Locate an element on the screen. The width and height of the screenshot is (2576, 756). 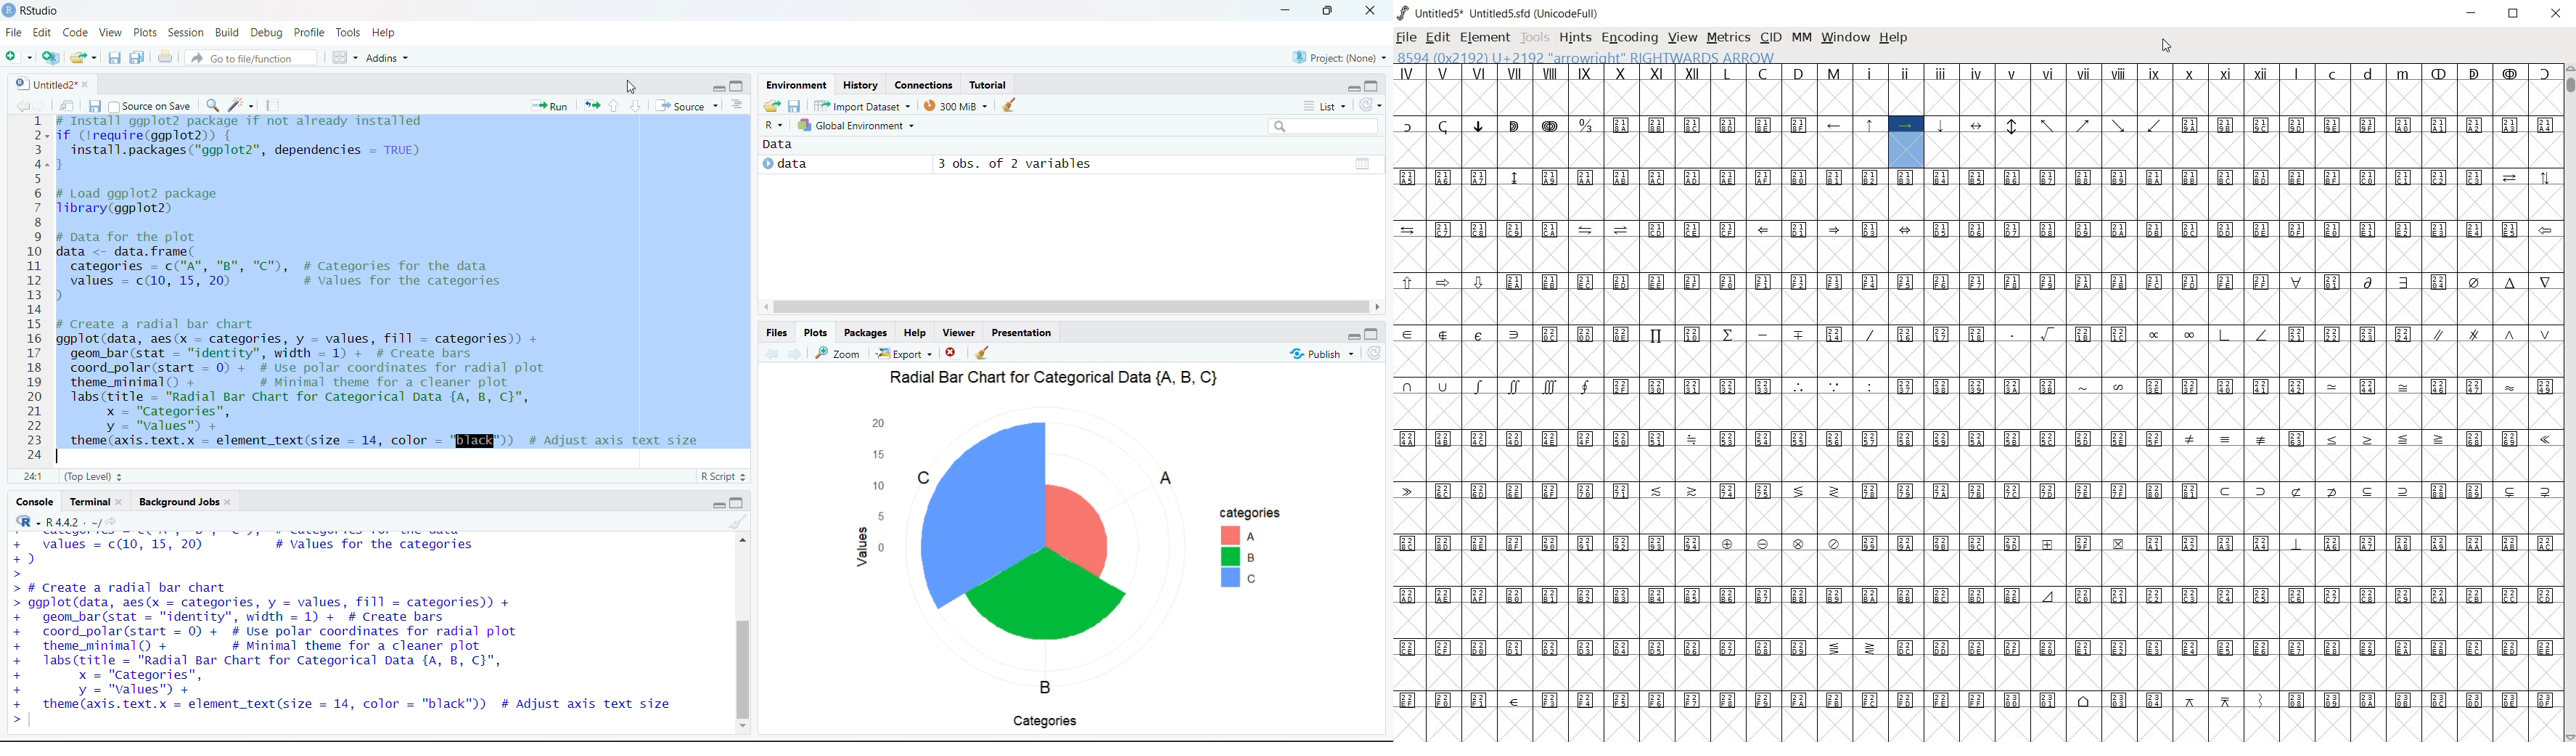
go to next section/chunk is located at coordinates (636, 105).